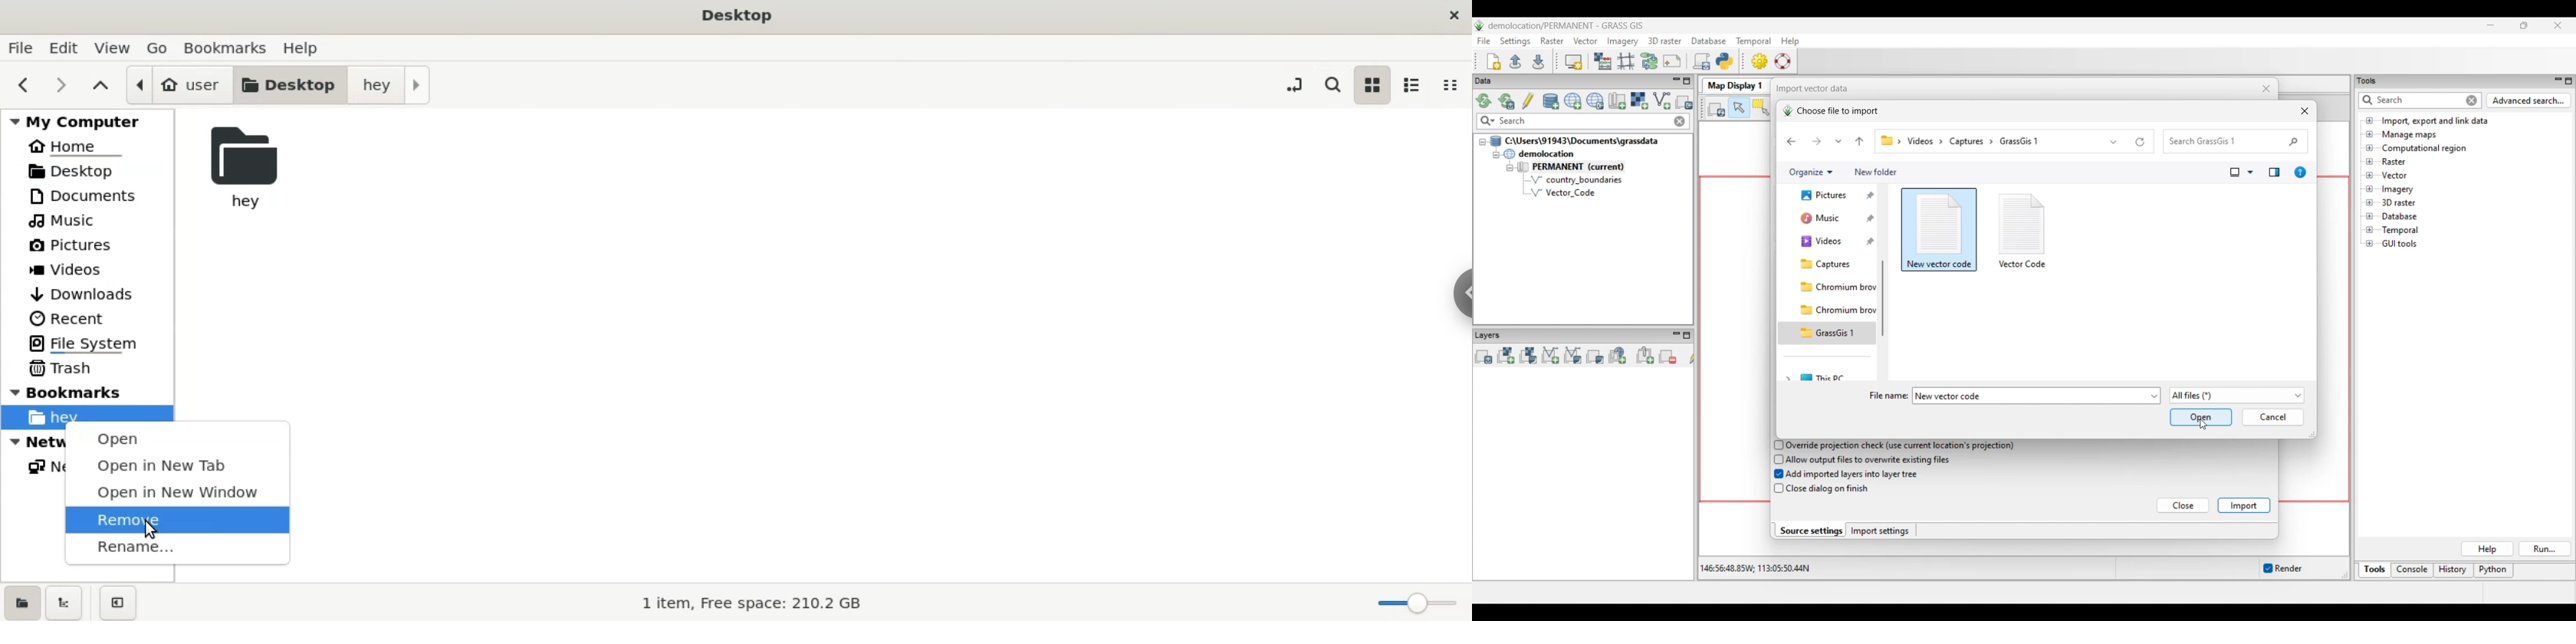 This screenshot has height=644, width=2576. Describe the element at coordinates (158, 48) in the screenshot. I see `go ` at that location.